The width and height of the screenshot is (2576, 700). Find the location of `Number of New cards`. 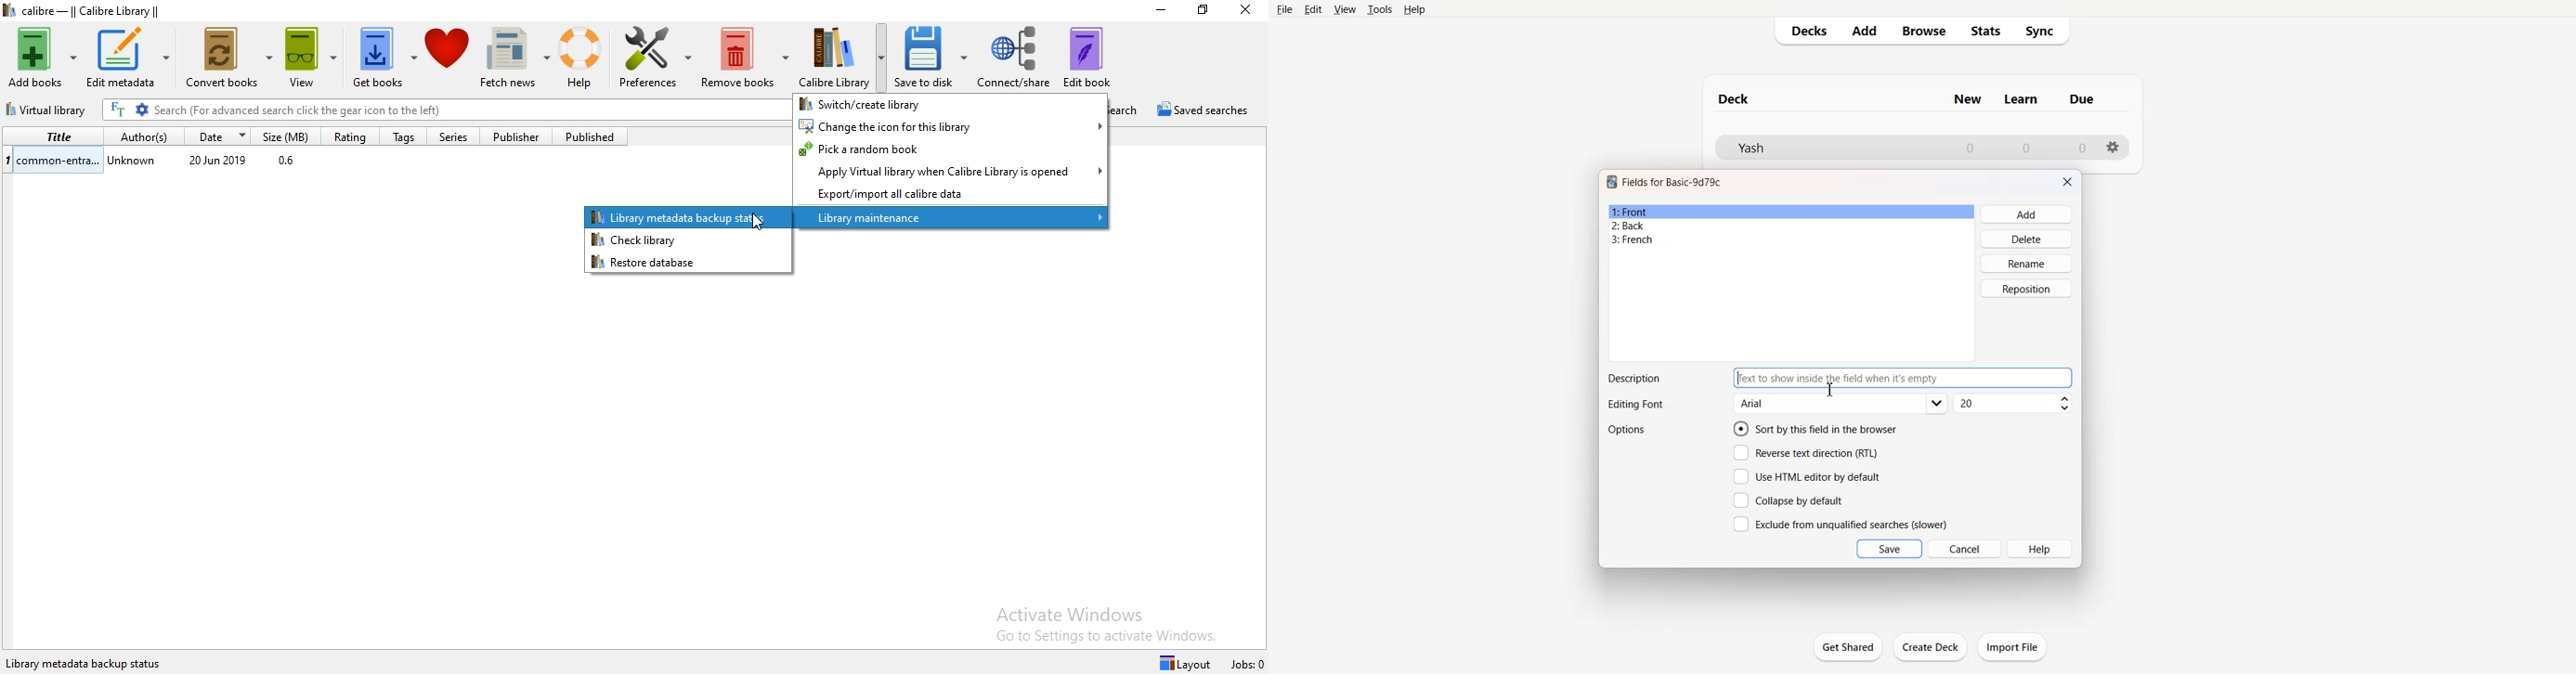

Number of New cards is located at coordinates (1970, 148).